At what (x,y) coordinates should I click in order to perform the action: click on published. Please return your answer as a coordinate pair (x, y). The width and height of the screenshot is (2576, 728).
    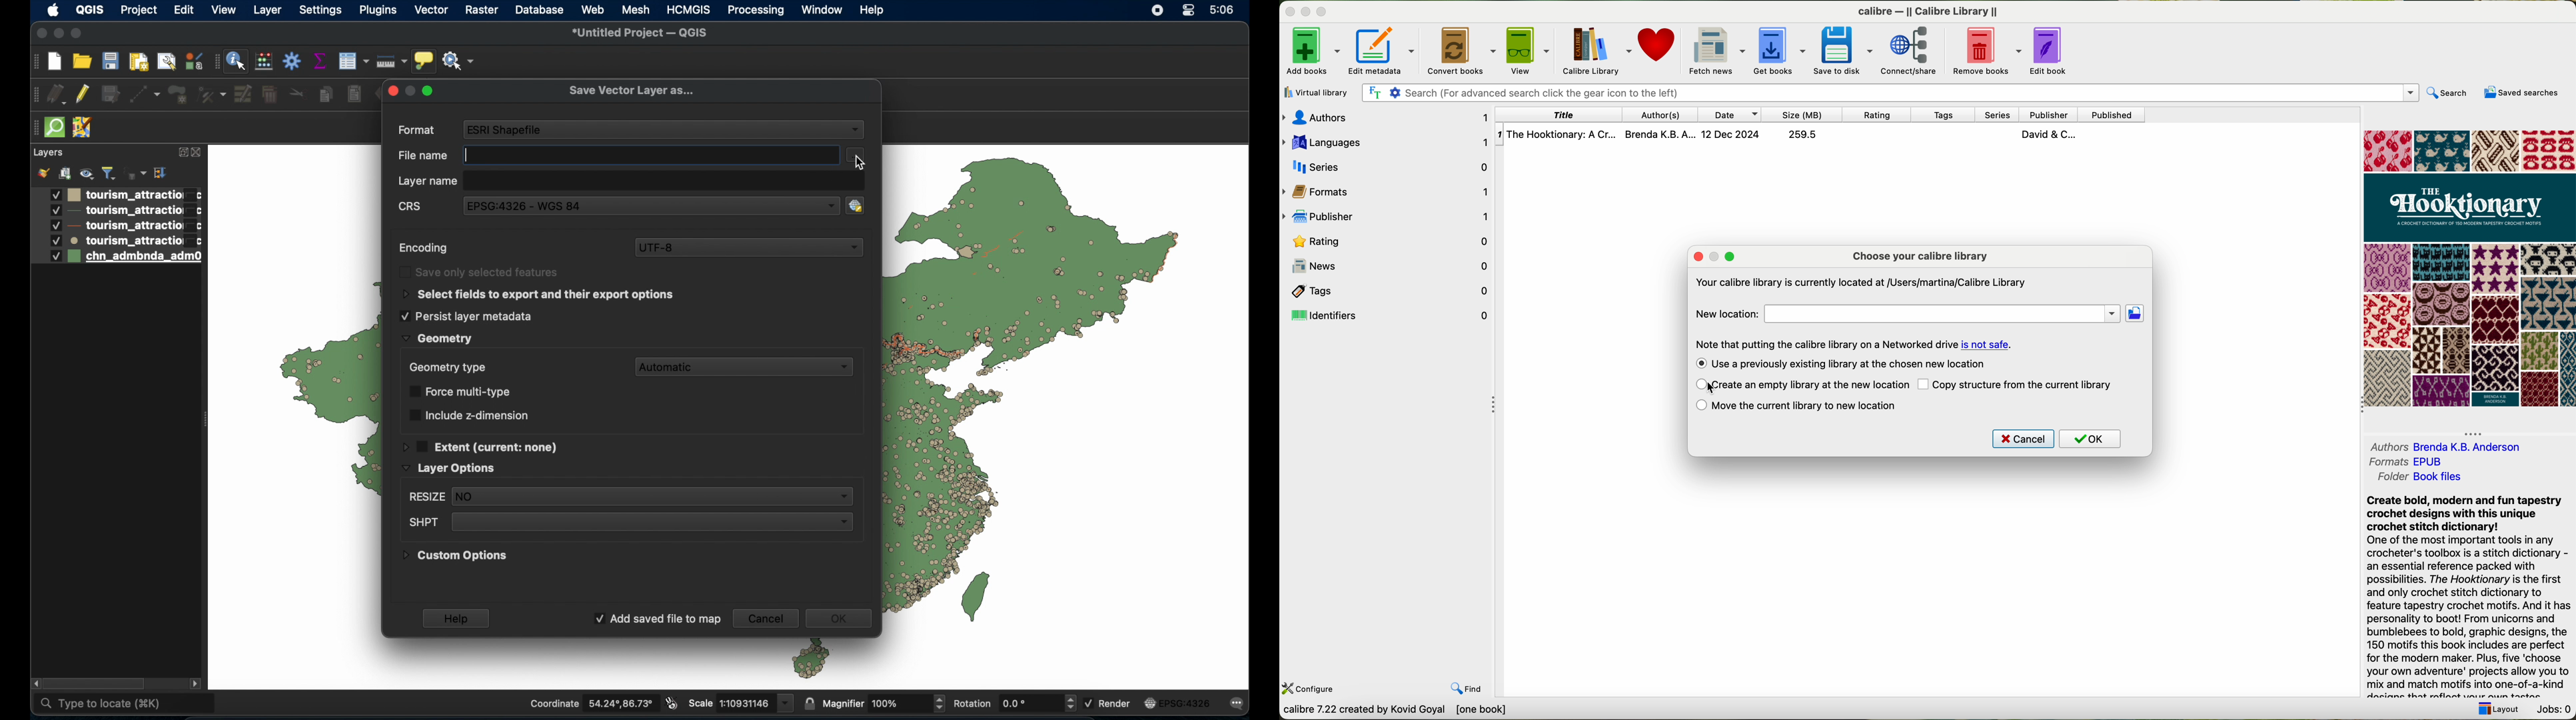
    Looking at the image, I should click on (2113, 114).